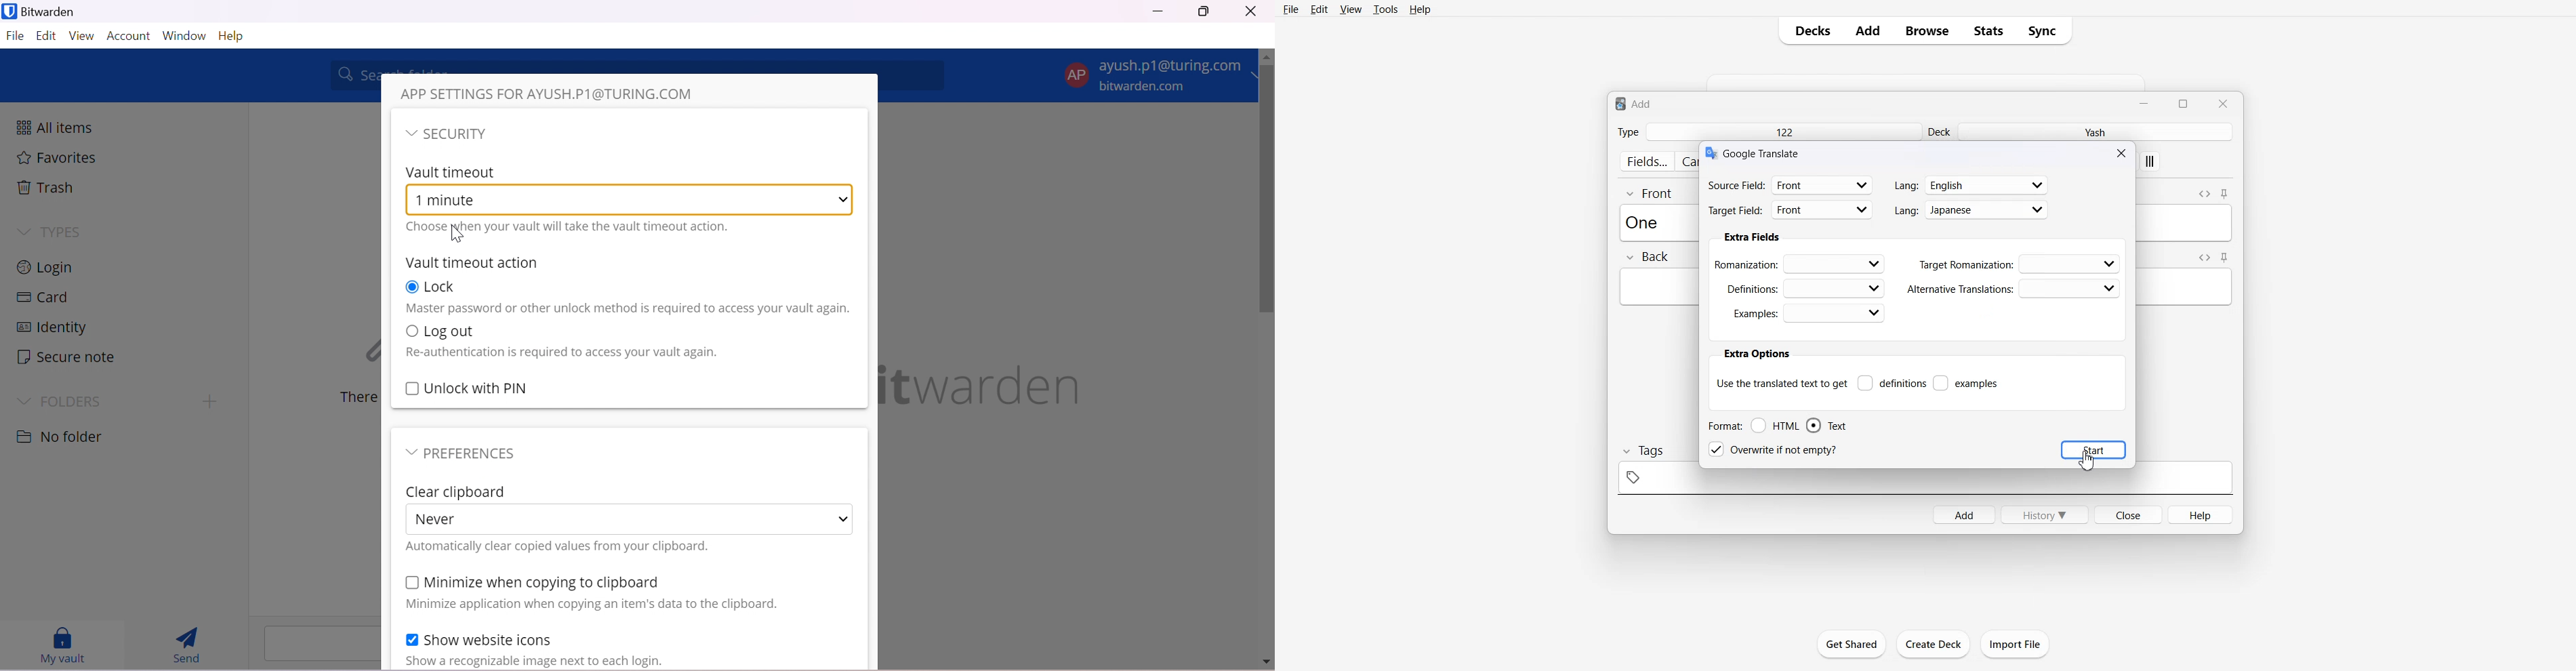 The width and height of the screenshot is (2576, 672). I want to click on Sync, so click(2046, 30).